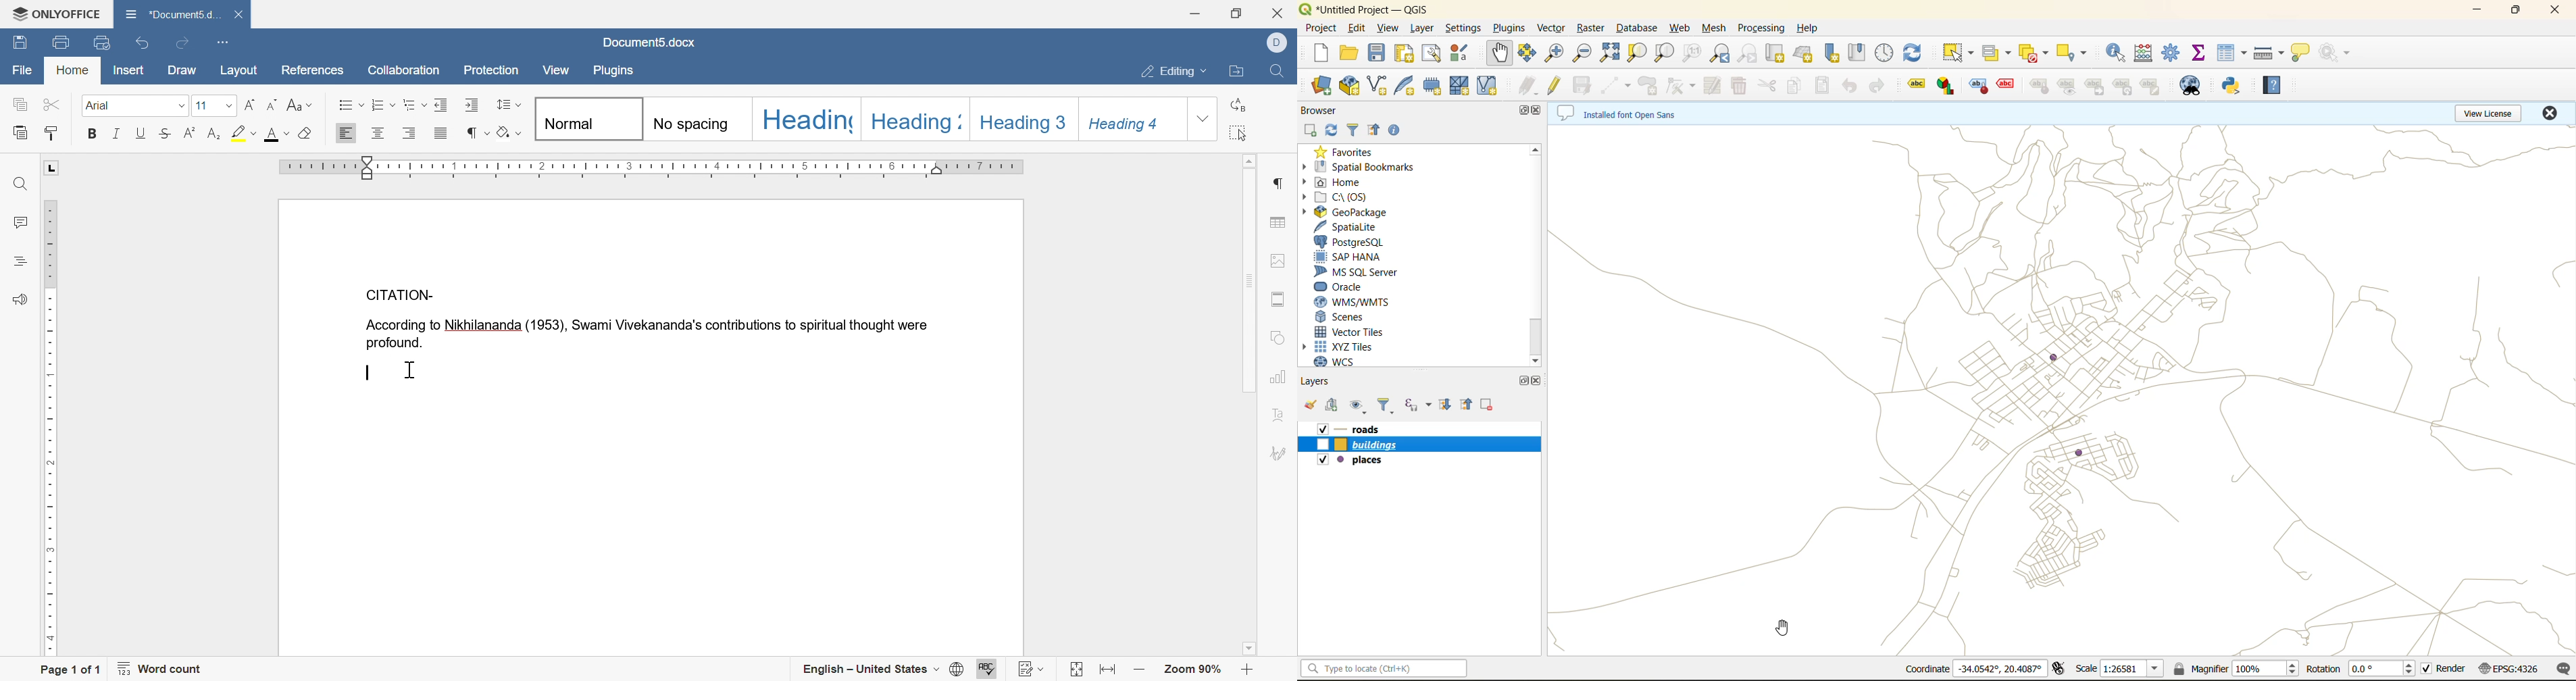 This screenshot has width=2576, height=700. I want to click on help, so click(1810, 30).